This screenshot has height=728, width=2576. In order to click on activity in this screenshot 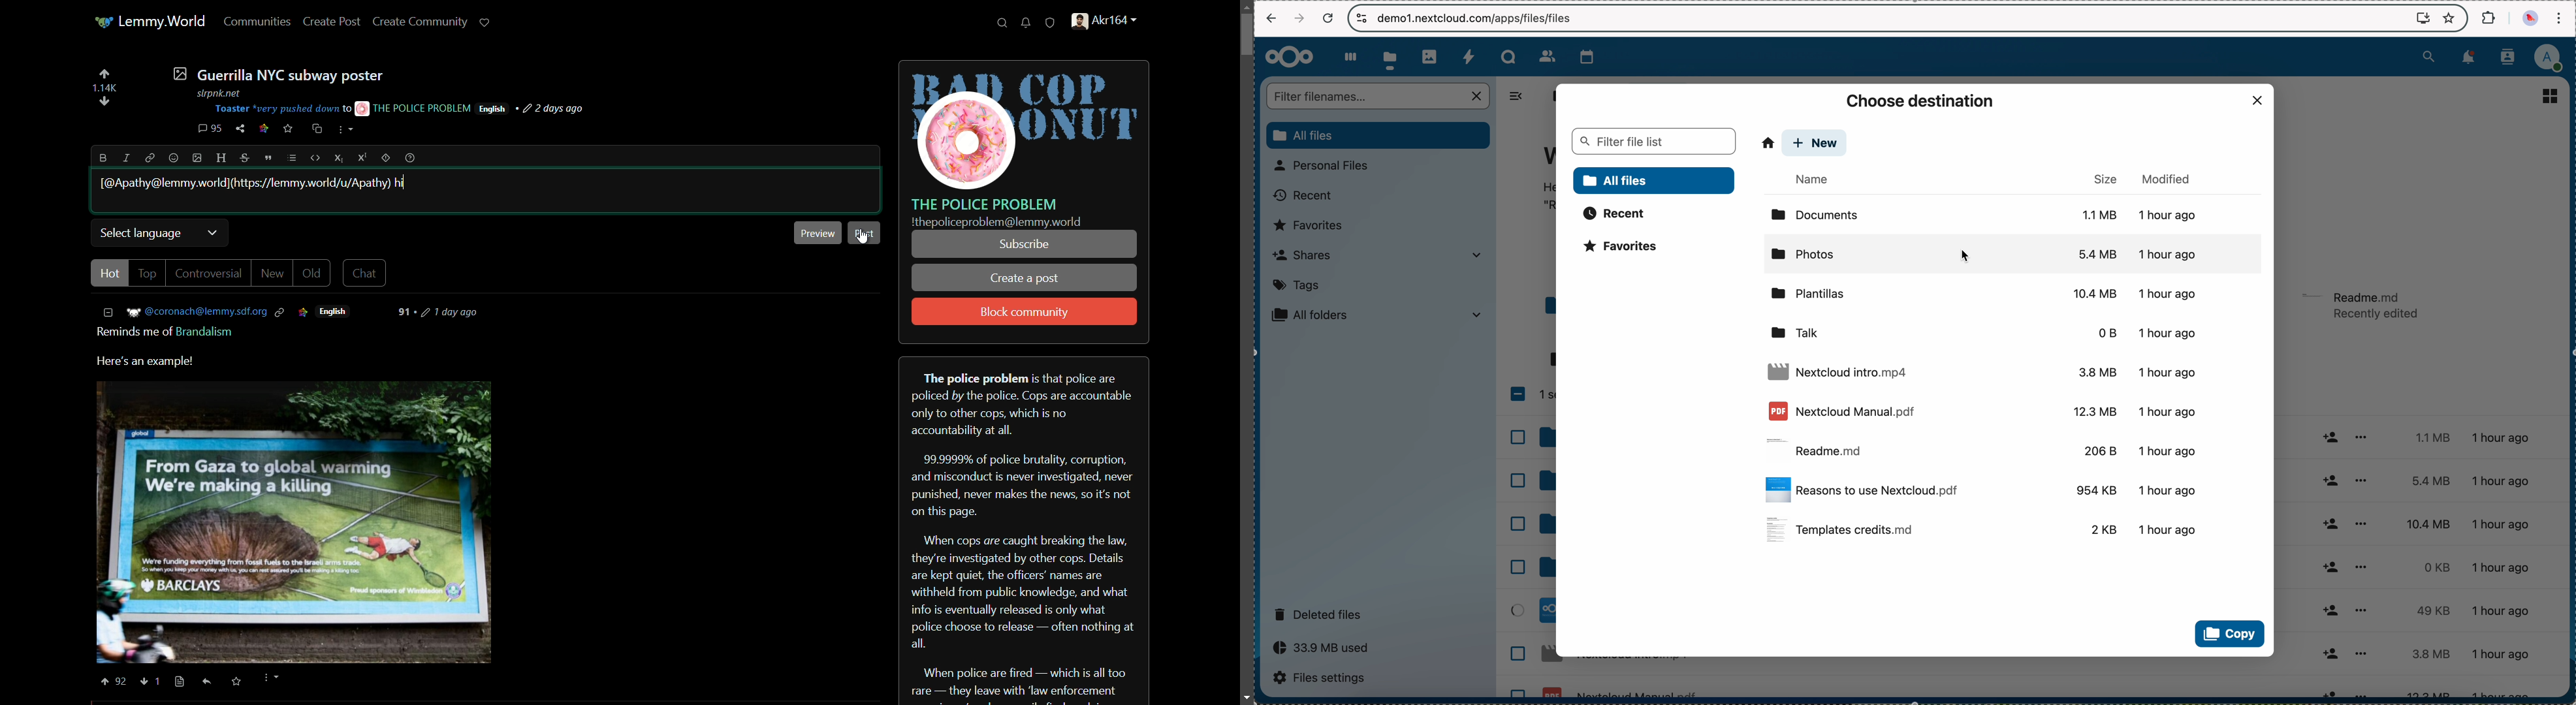, I will do `click(1469, 54)`.